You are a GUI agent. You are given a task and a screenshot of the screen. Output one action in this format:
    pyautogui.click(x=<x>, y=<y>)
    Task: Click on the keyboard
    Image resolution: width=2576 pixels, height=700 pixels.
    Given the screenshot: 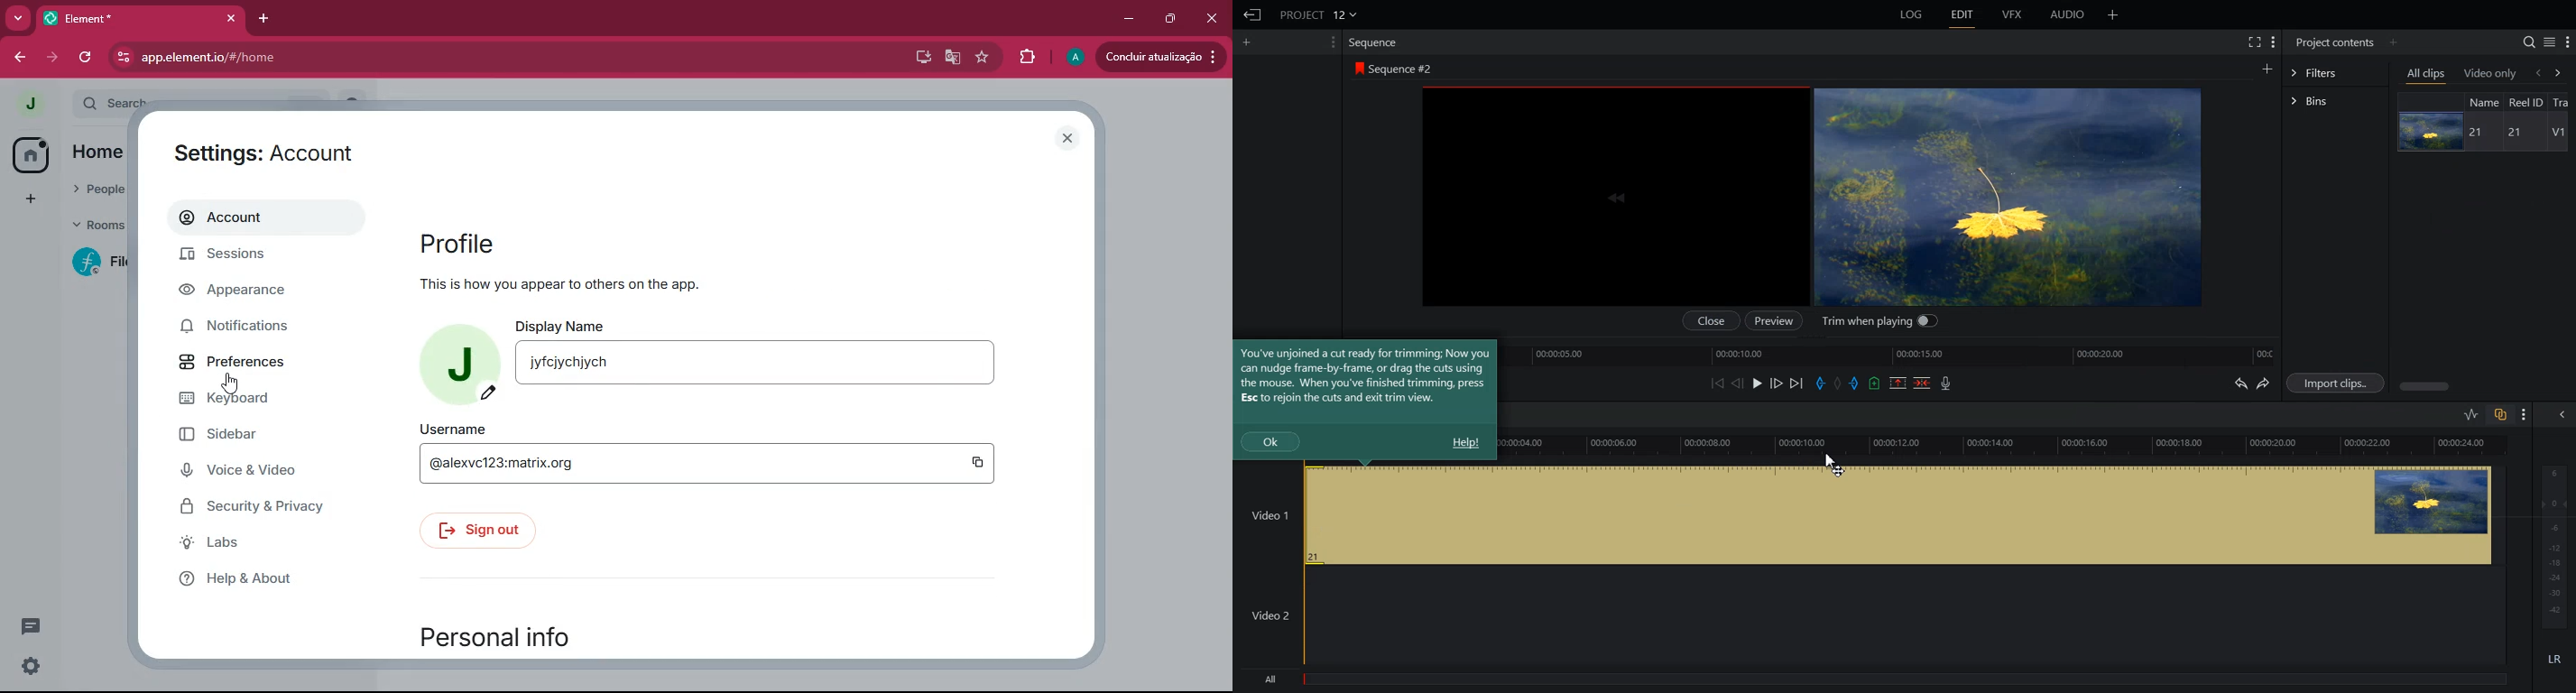 What is the action you would take?
    pyautogui.click(x=249, y=402)
    